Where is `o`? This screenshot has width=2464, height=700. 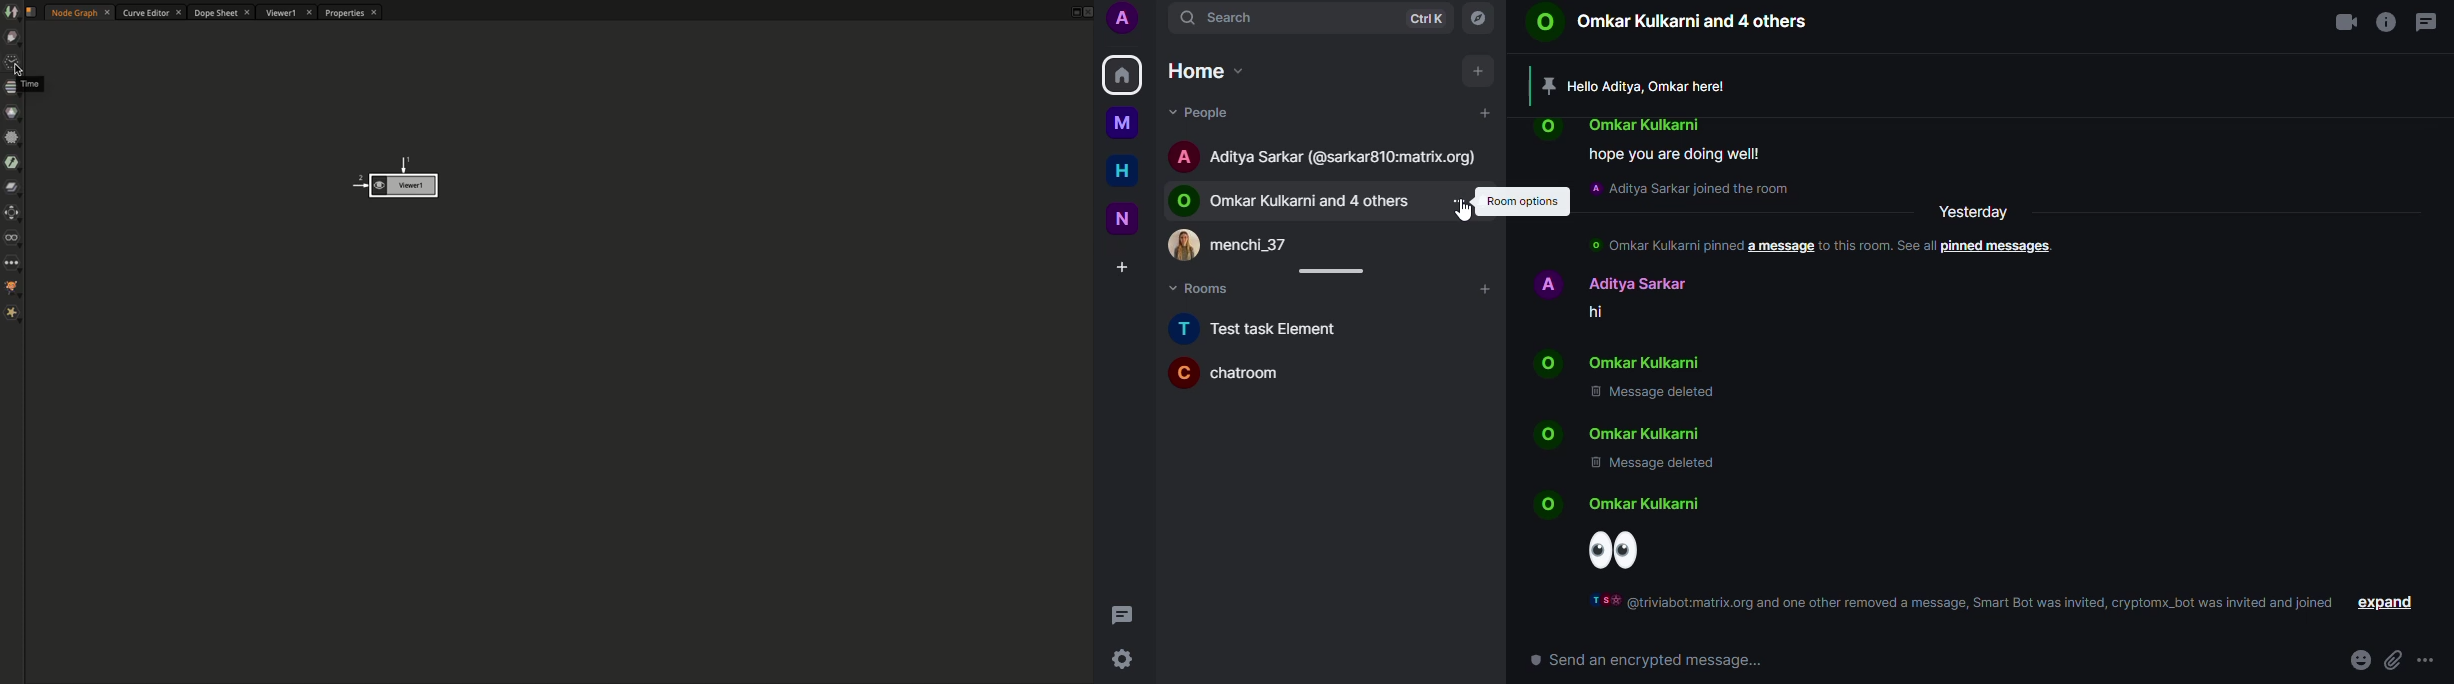 o is located at coordinates (1554, 128).